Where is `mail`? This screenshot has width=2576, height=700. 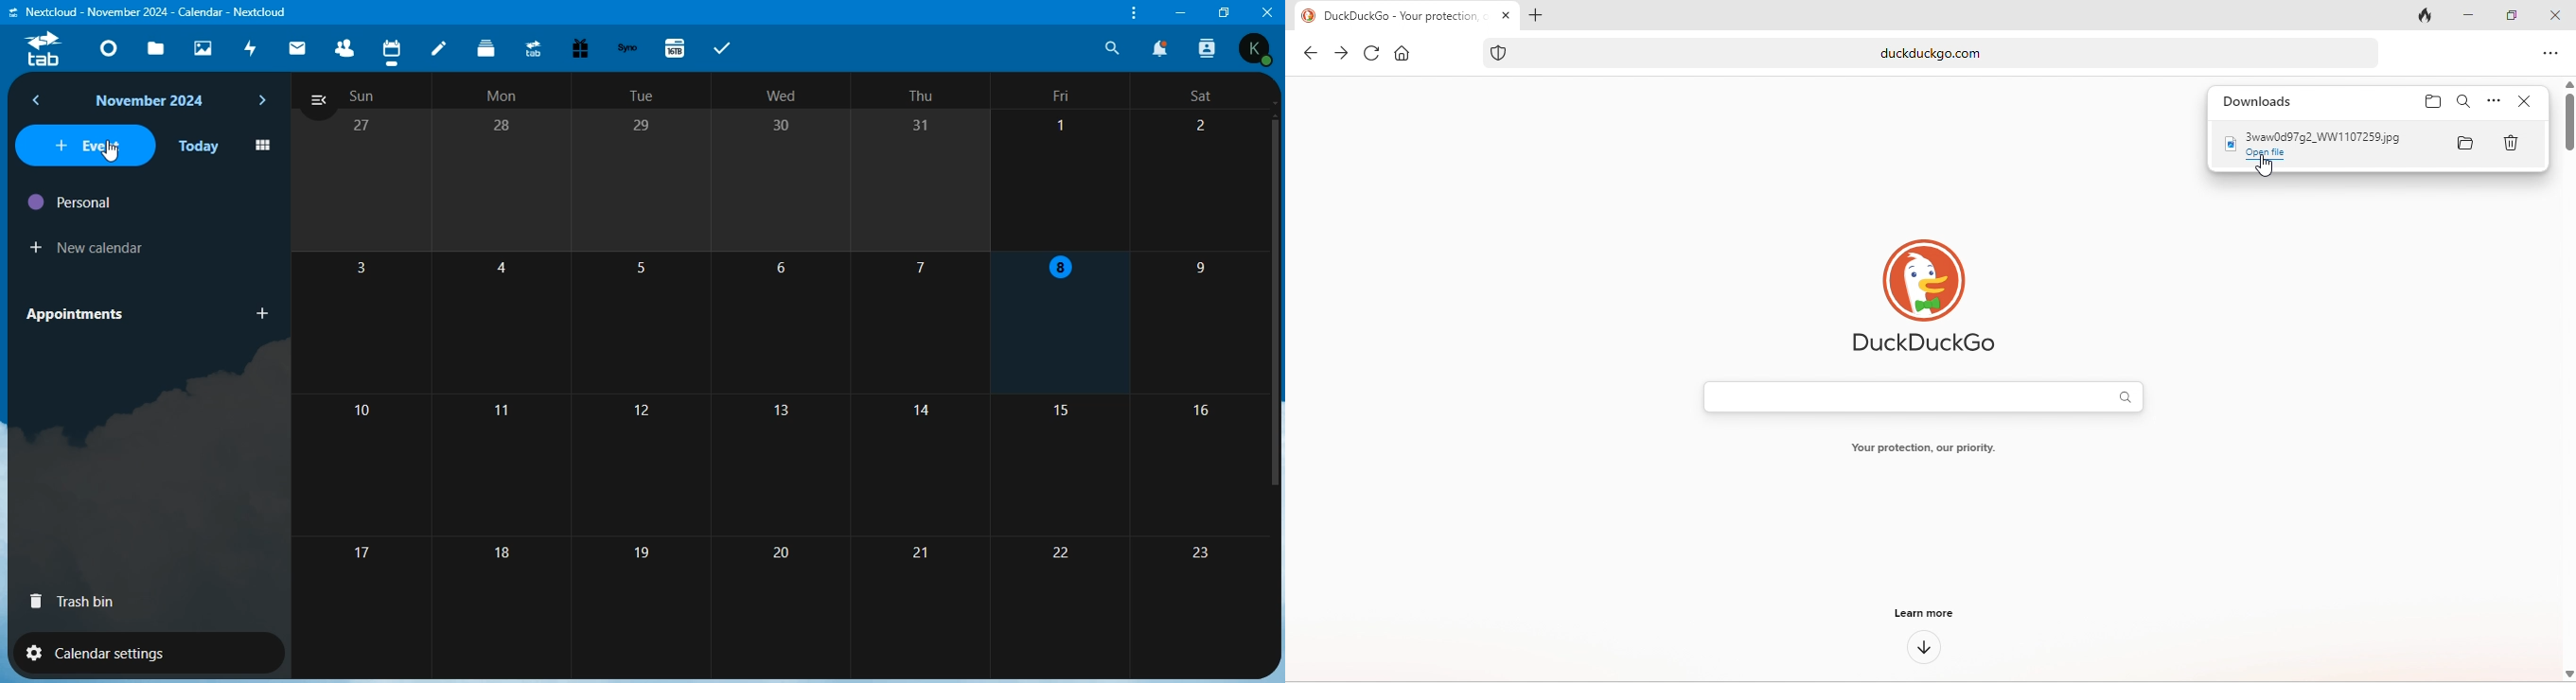 mail is located at coordinates (300, 47).